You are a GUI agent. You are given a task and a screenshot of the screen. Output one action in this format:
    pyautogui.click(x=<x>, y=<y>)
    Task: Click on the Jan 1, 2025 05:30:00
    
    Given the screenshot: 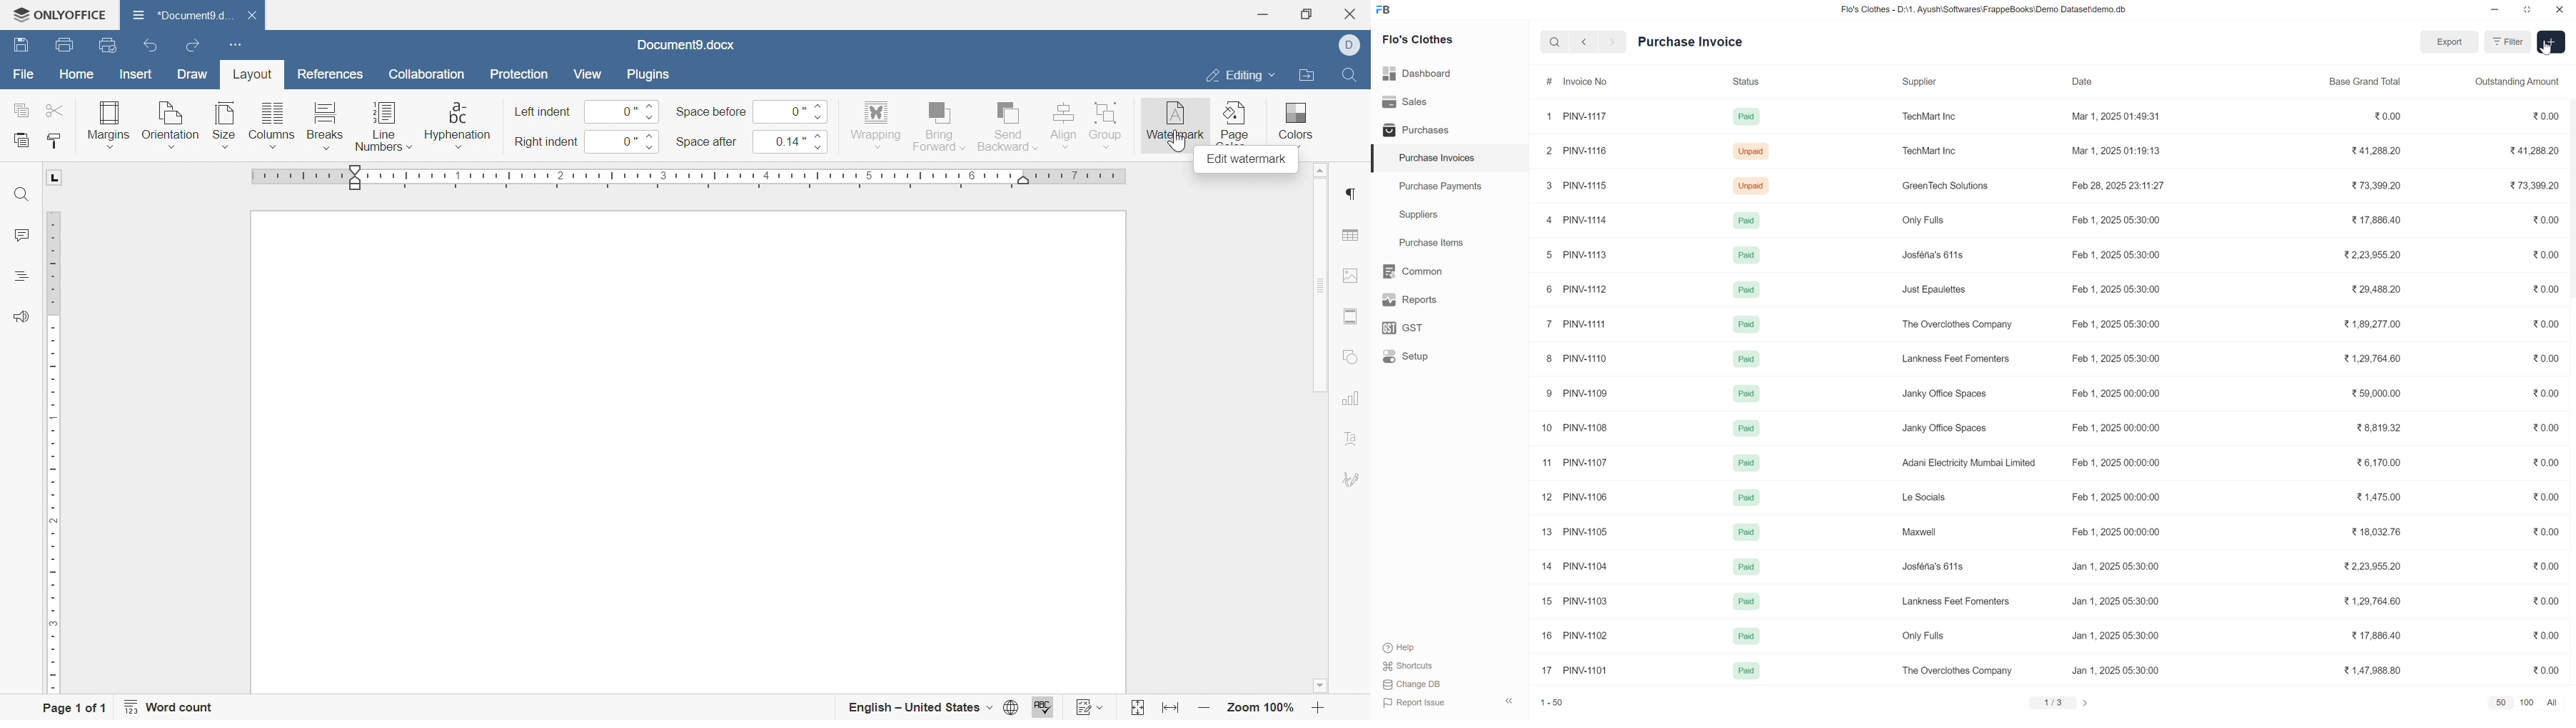 What is the action you would take?
    pyautogui.click(x=2115, y=669)
    